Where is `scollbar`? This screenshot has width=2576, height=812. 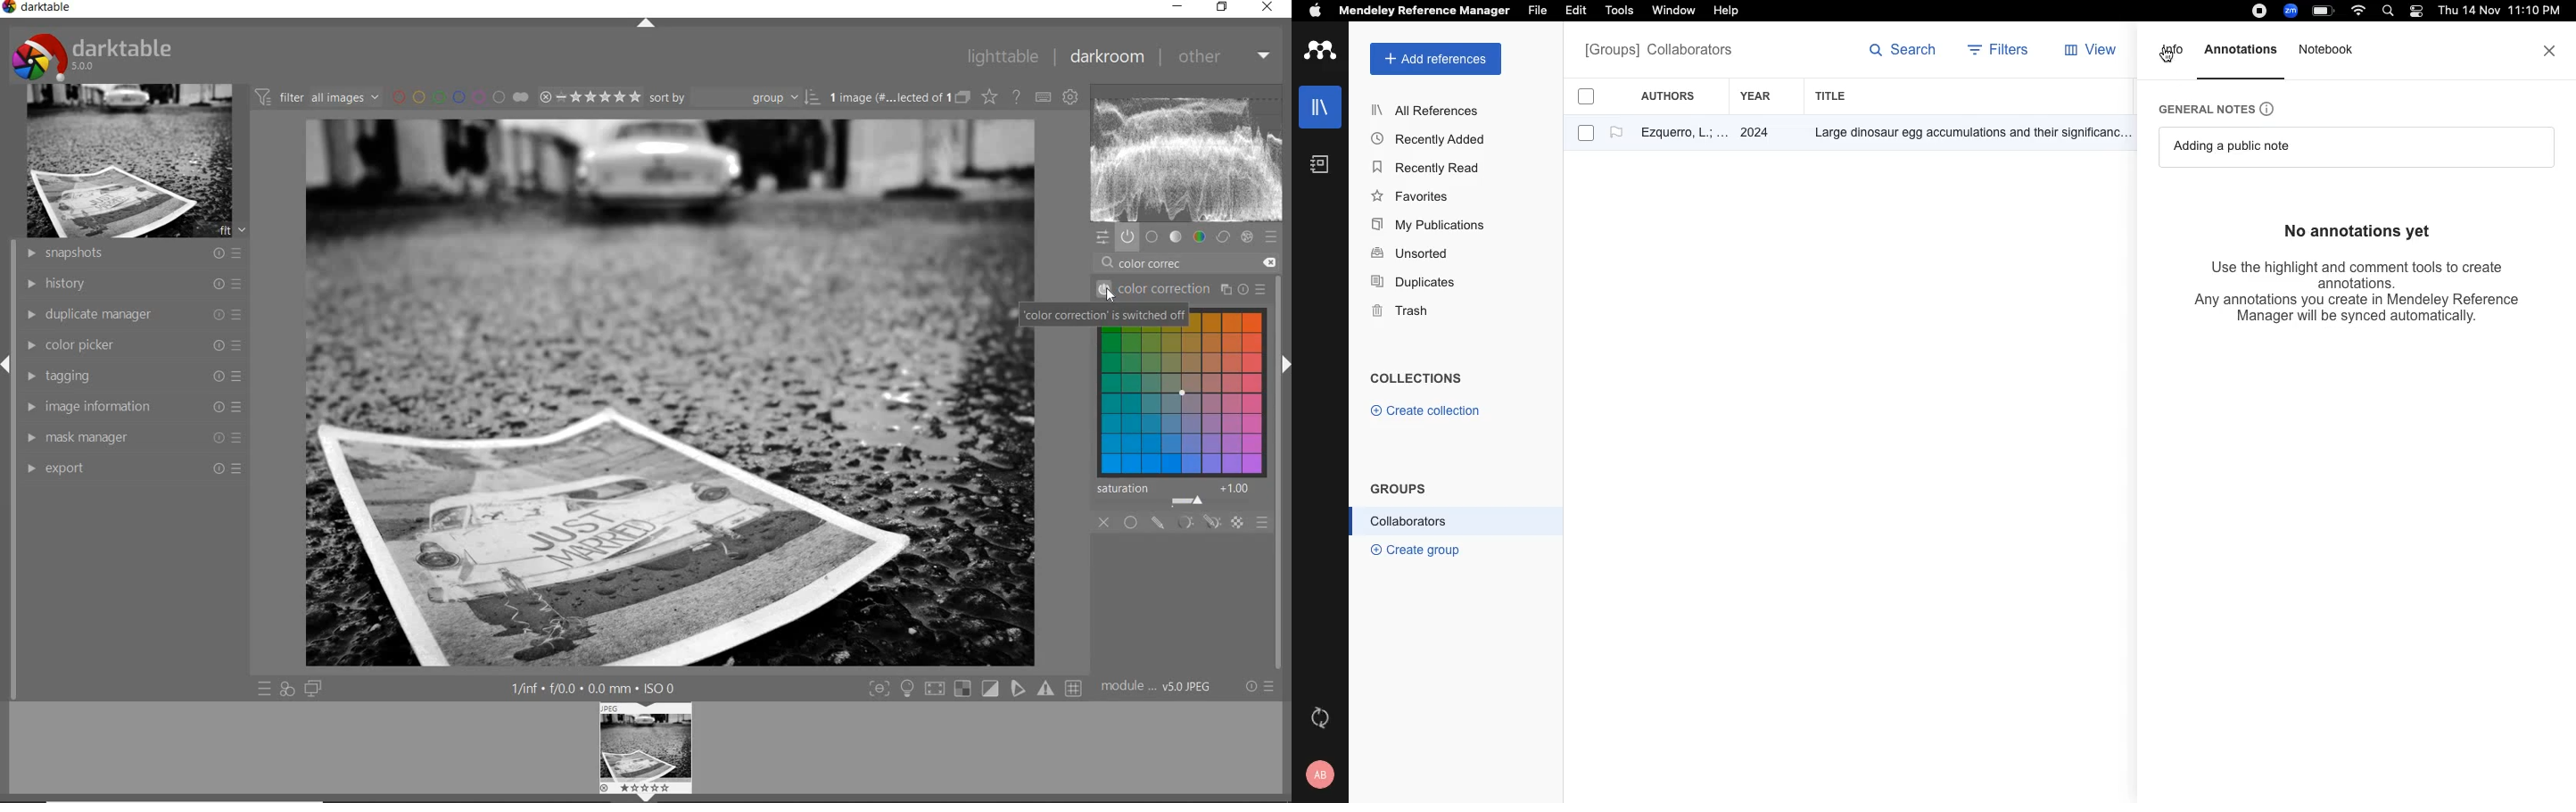 scollbar is located at coordinates (1282, 308).